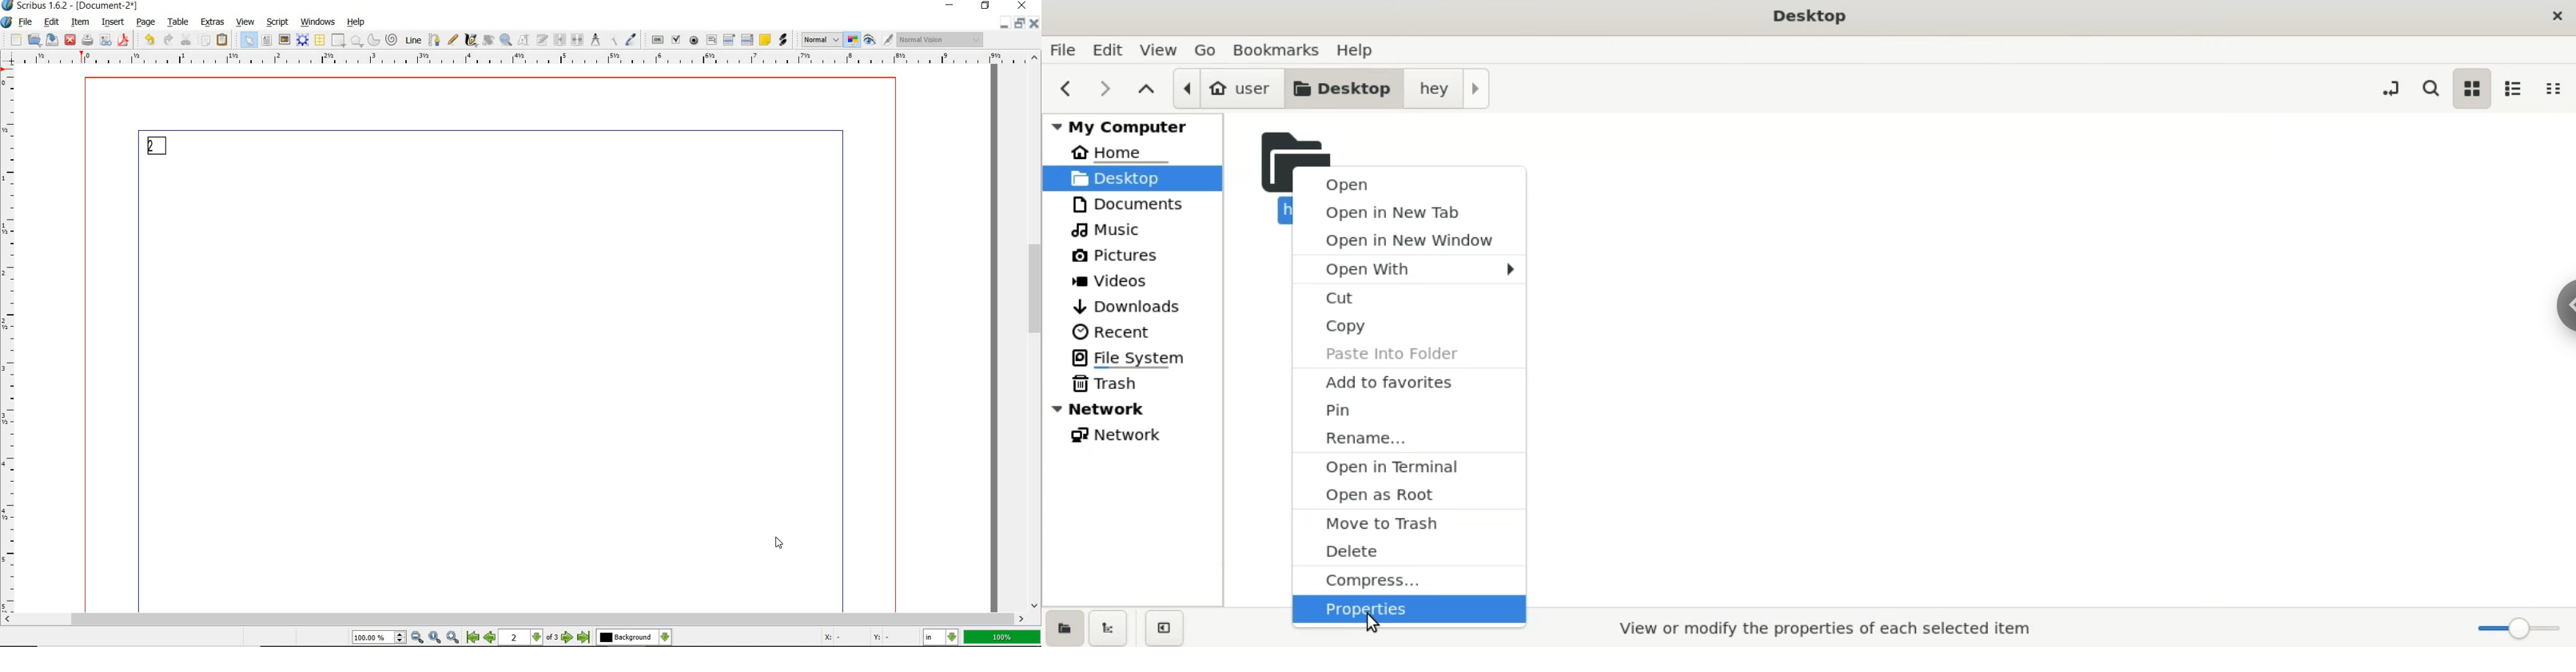  I want to click on file, so click(27, 23).